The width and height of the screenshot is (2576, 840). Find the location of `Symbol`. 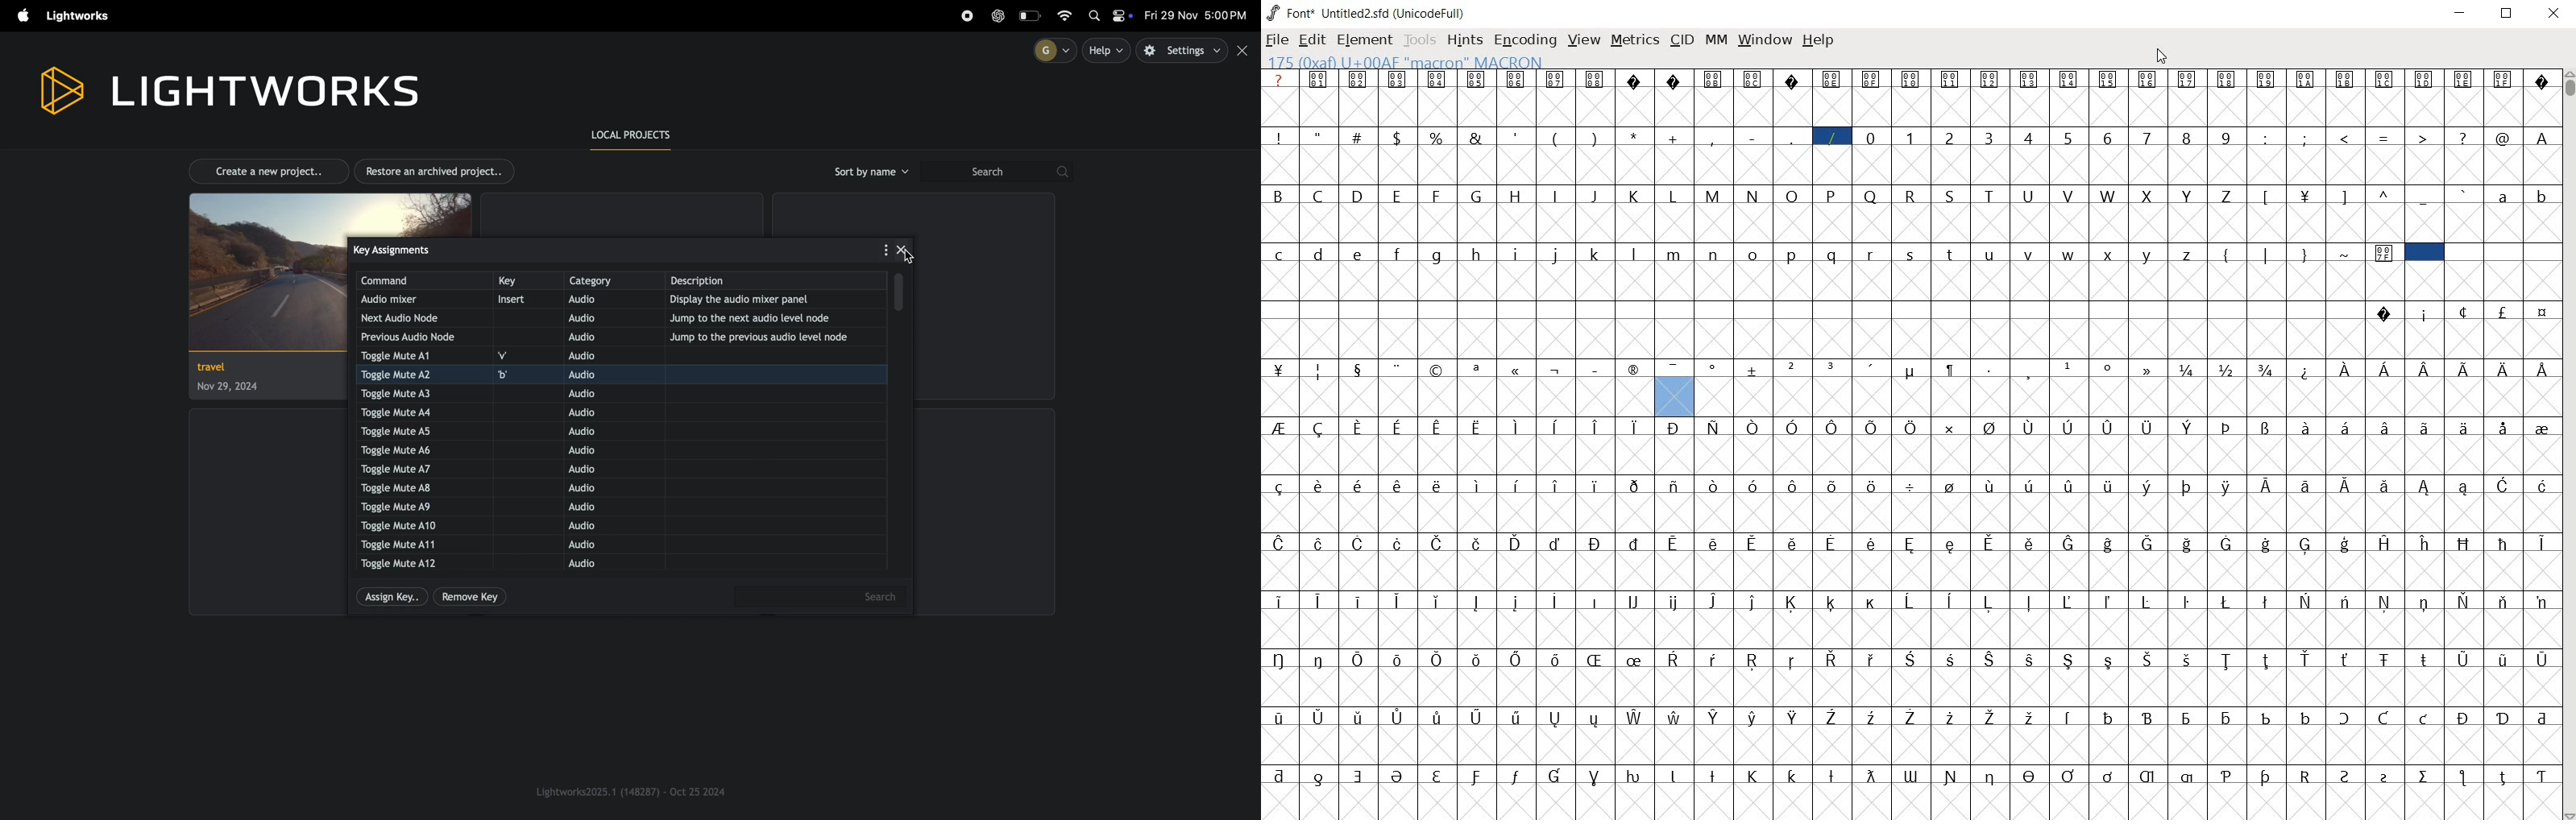

Symbol is located at coordinates (2189, 660).